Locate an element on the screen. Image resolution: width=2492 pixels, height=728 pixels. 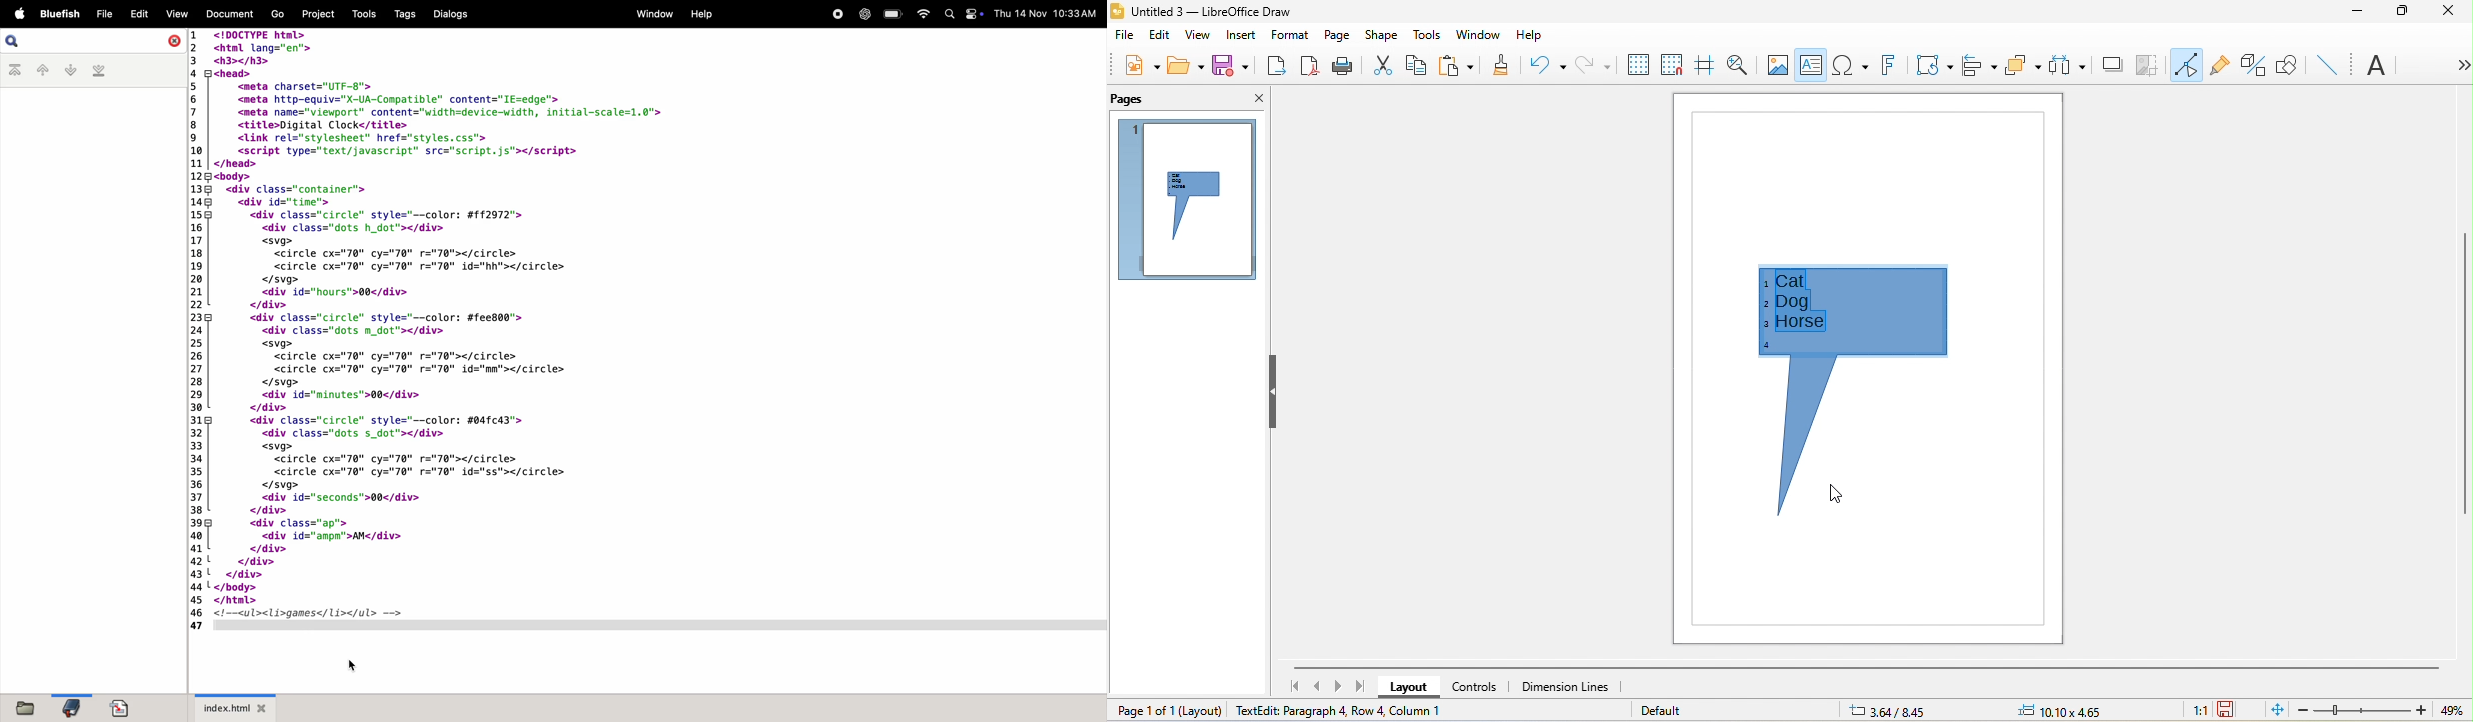
image is located at coordinates (1779, 64).